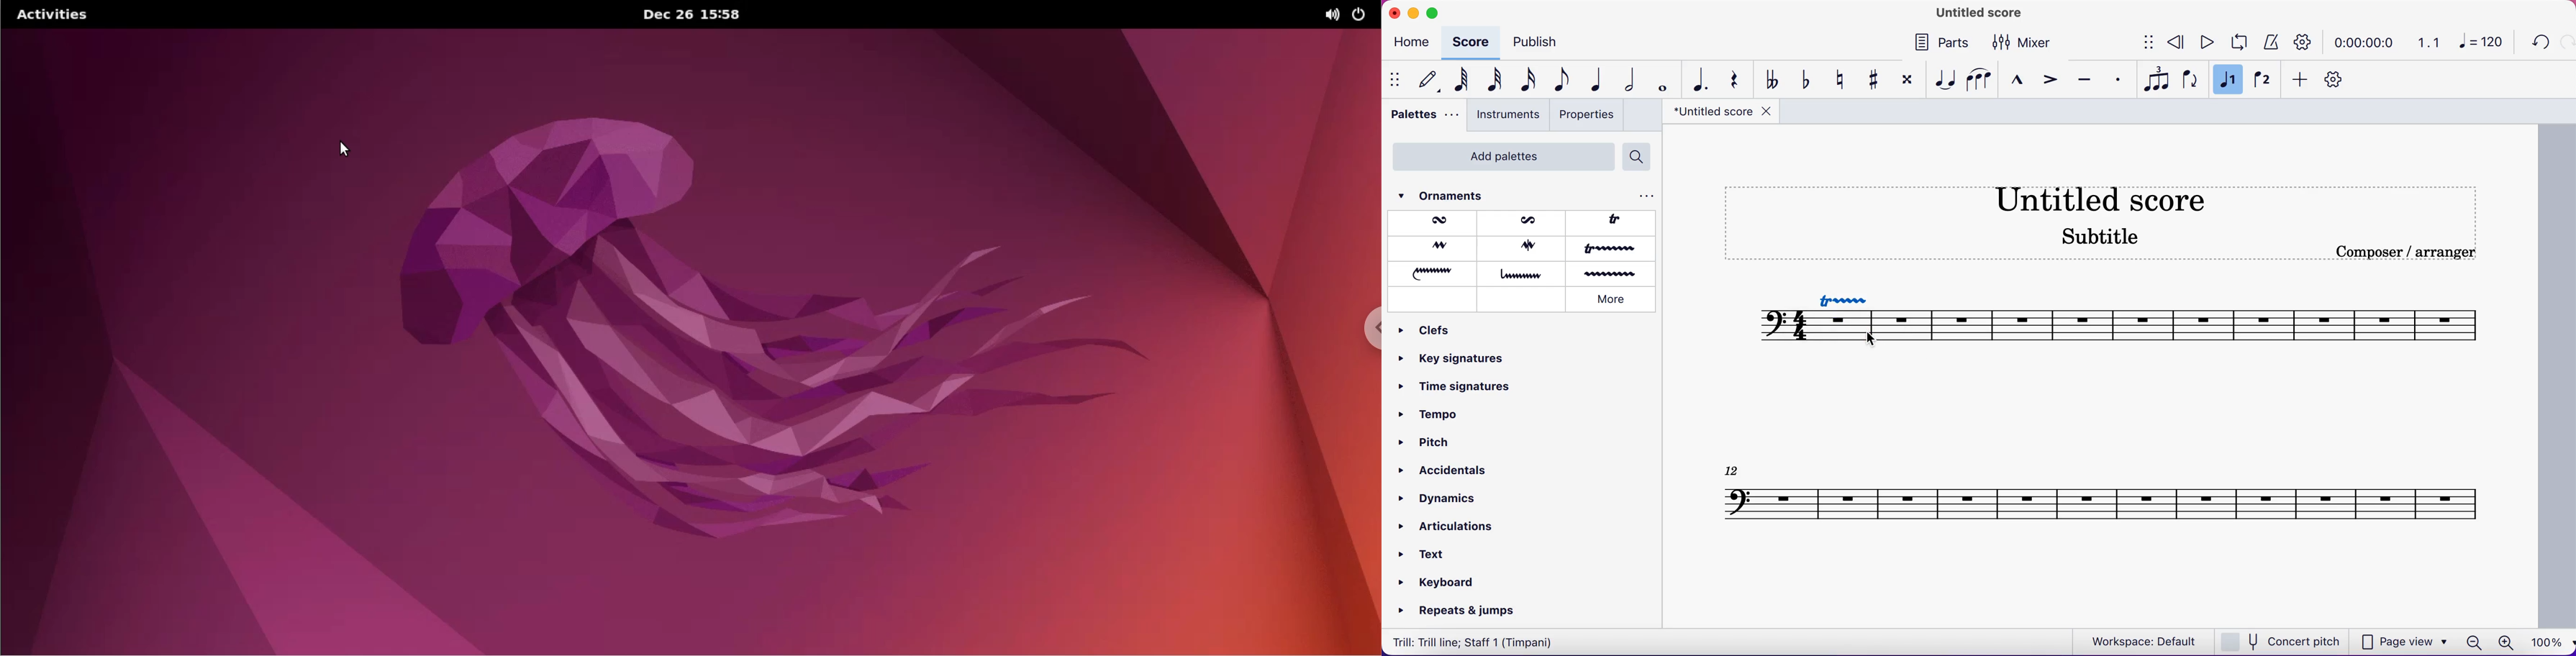  Describe the element at coordinates (1394, 80) in the screenshot. I see `show/hide` at that location.